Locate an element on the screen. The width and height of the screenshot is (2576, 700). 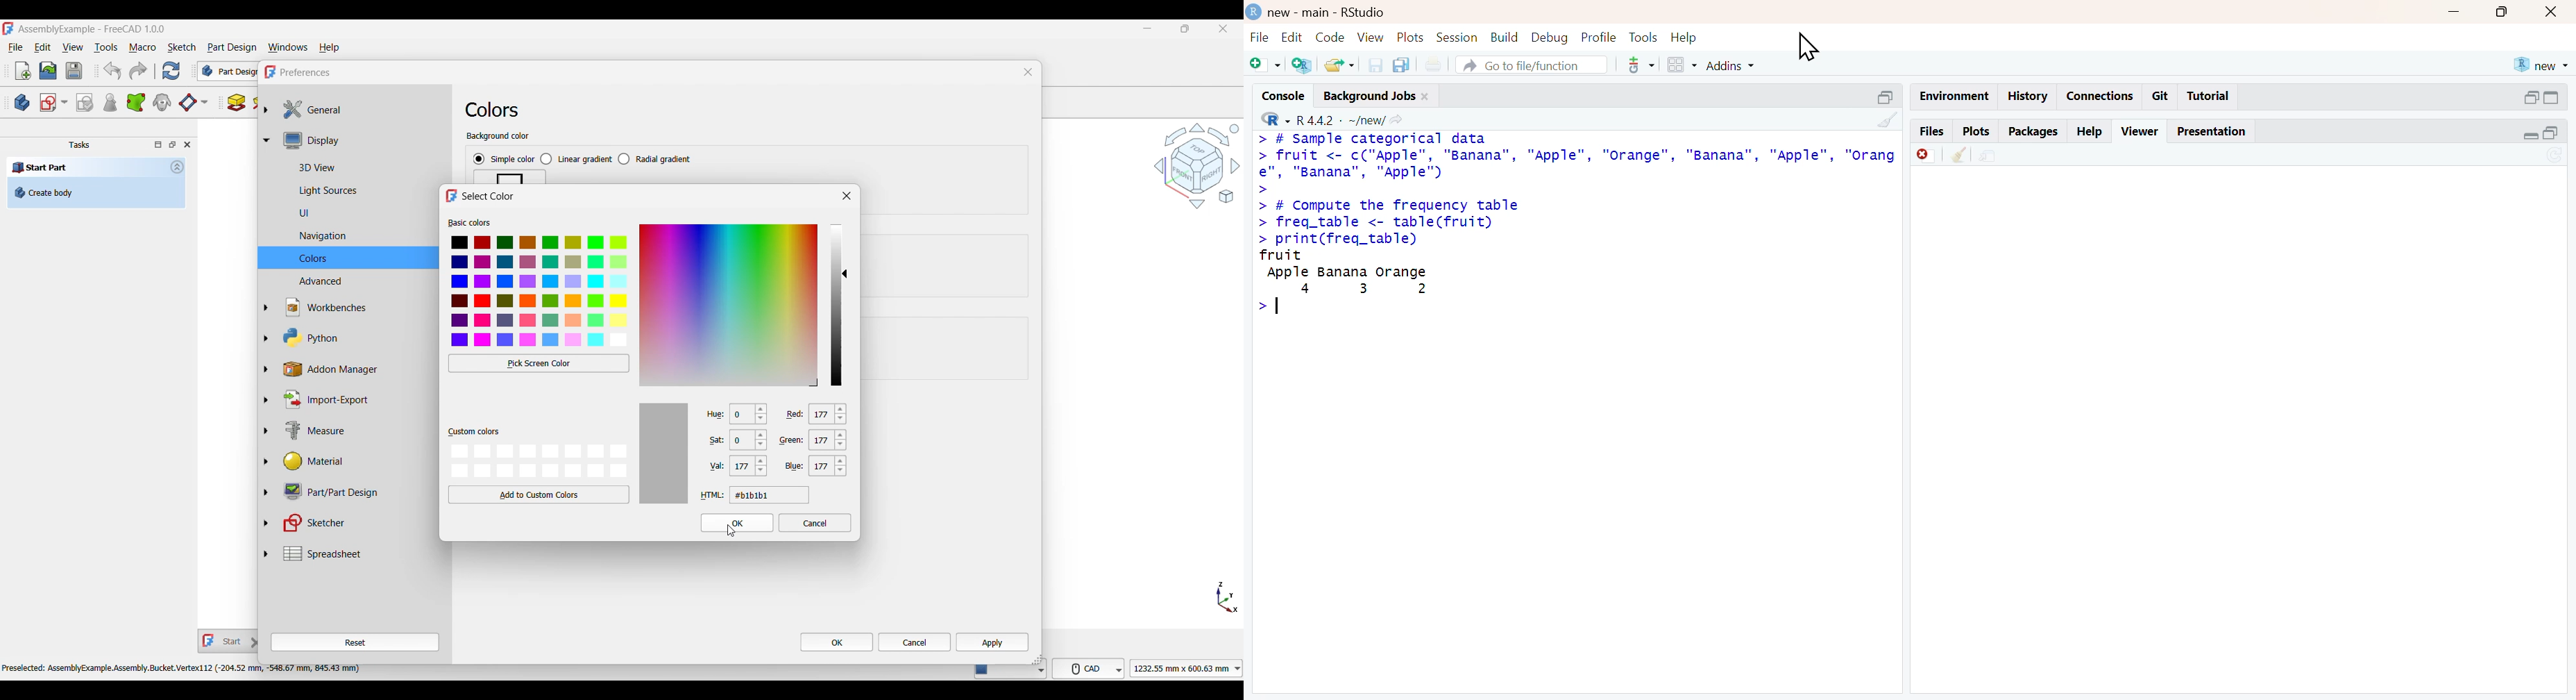
Tasks is located at coordinates (79, 145).